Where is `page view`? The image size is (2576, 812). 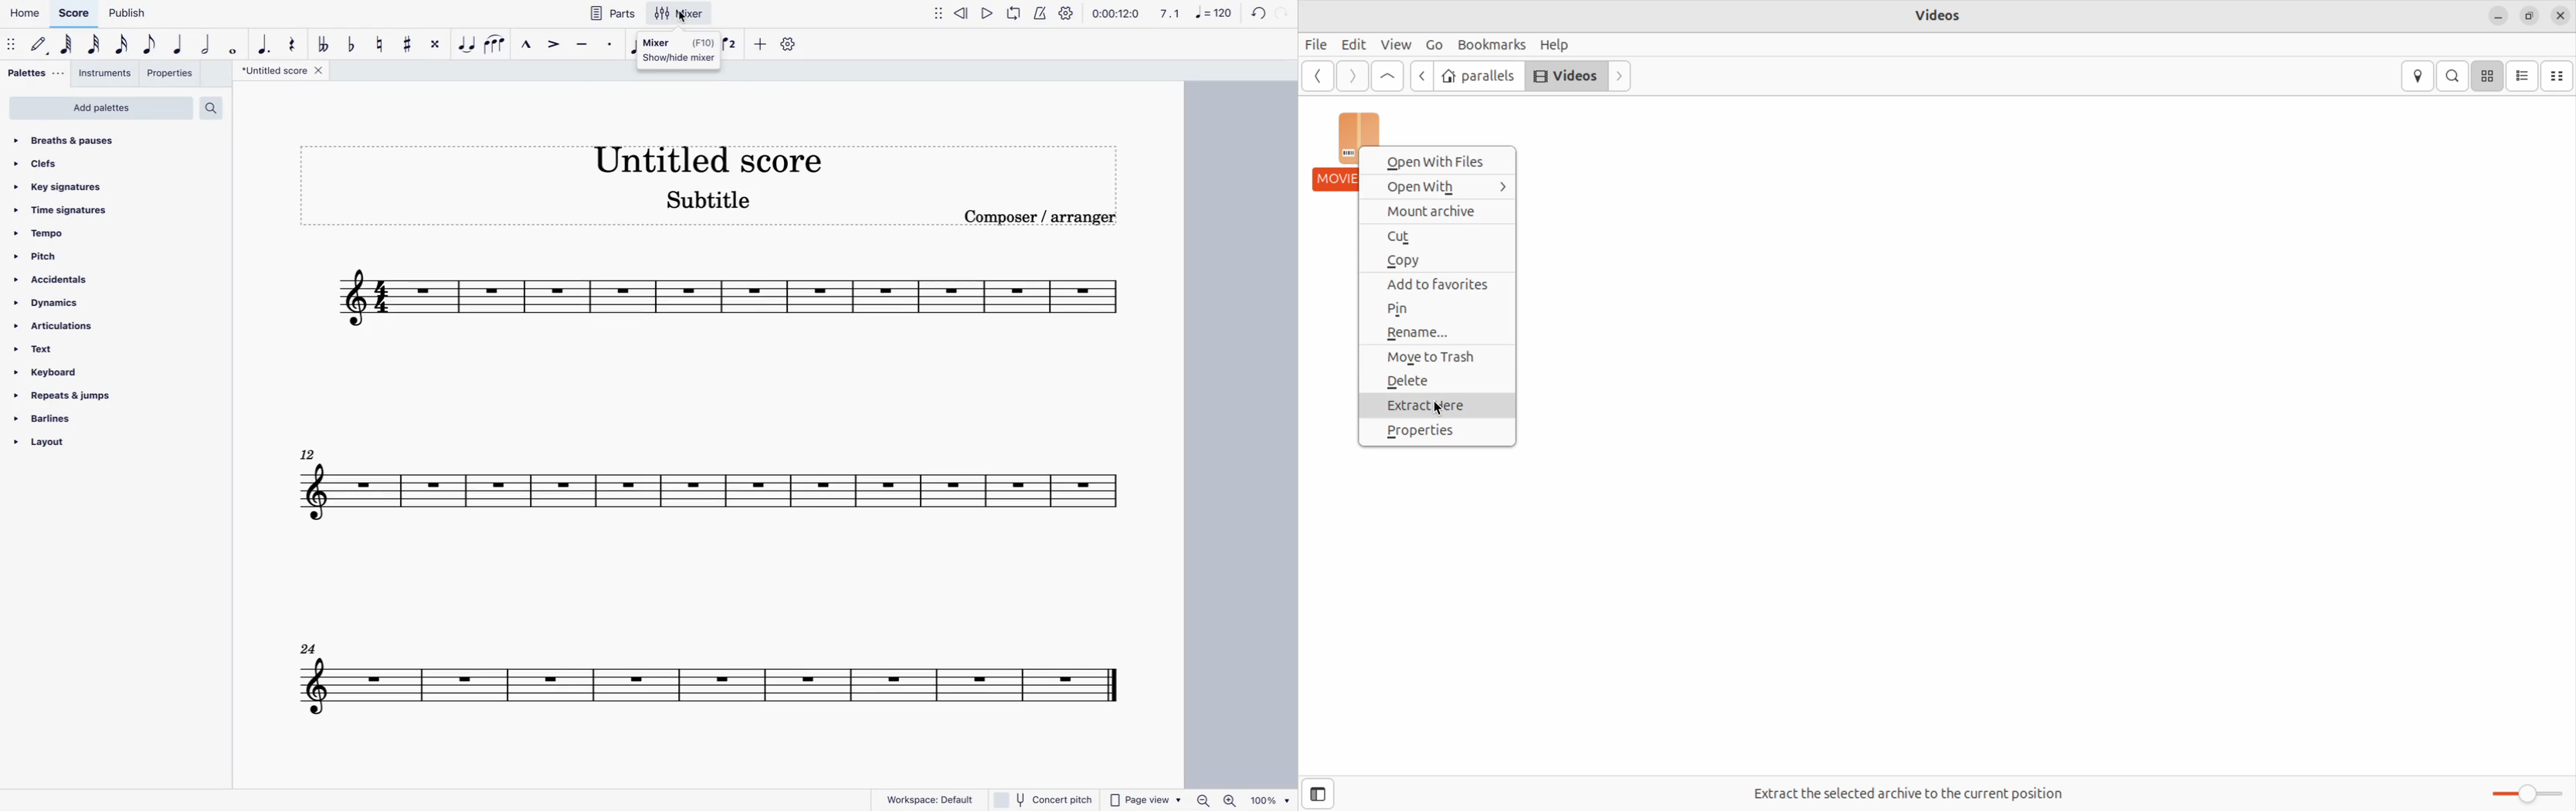
page view is located at coordinates (1143, 799).